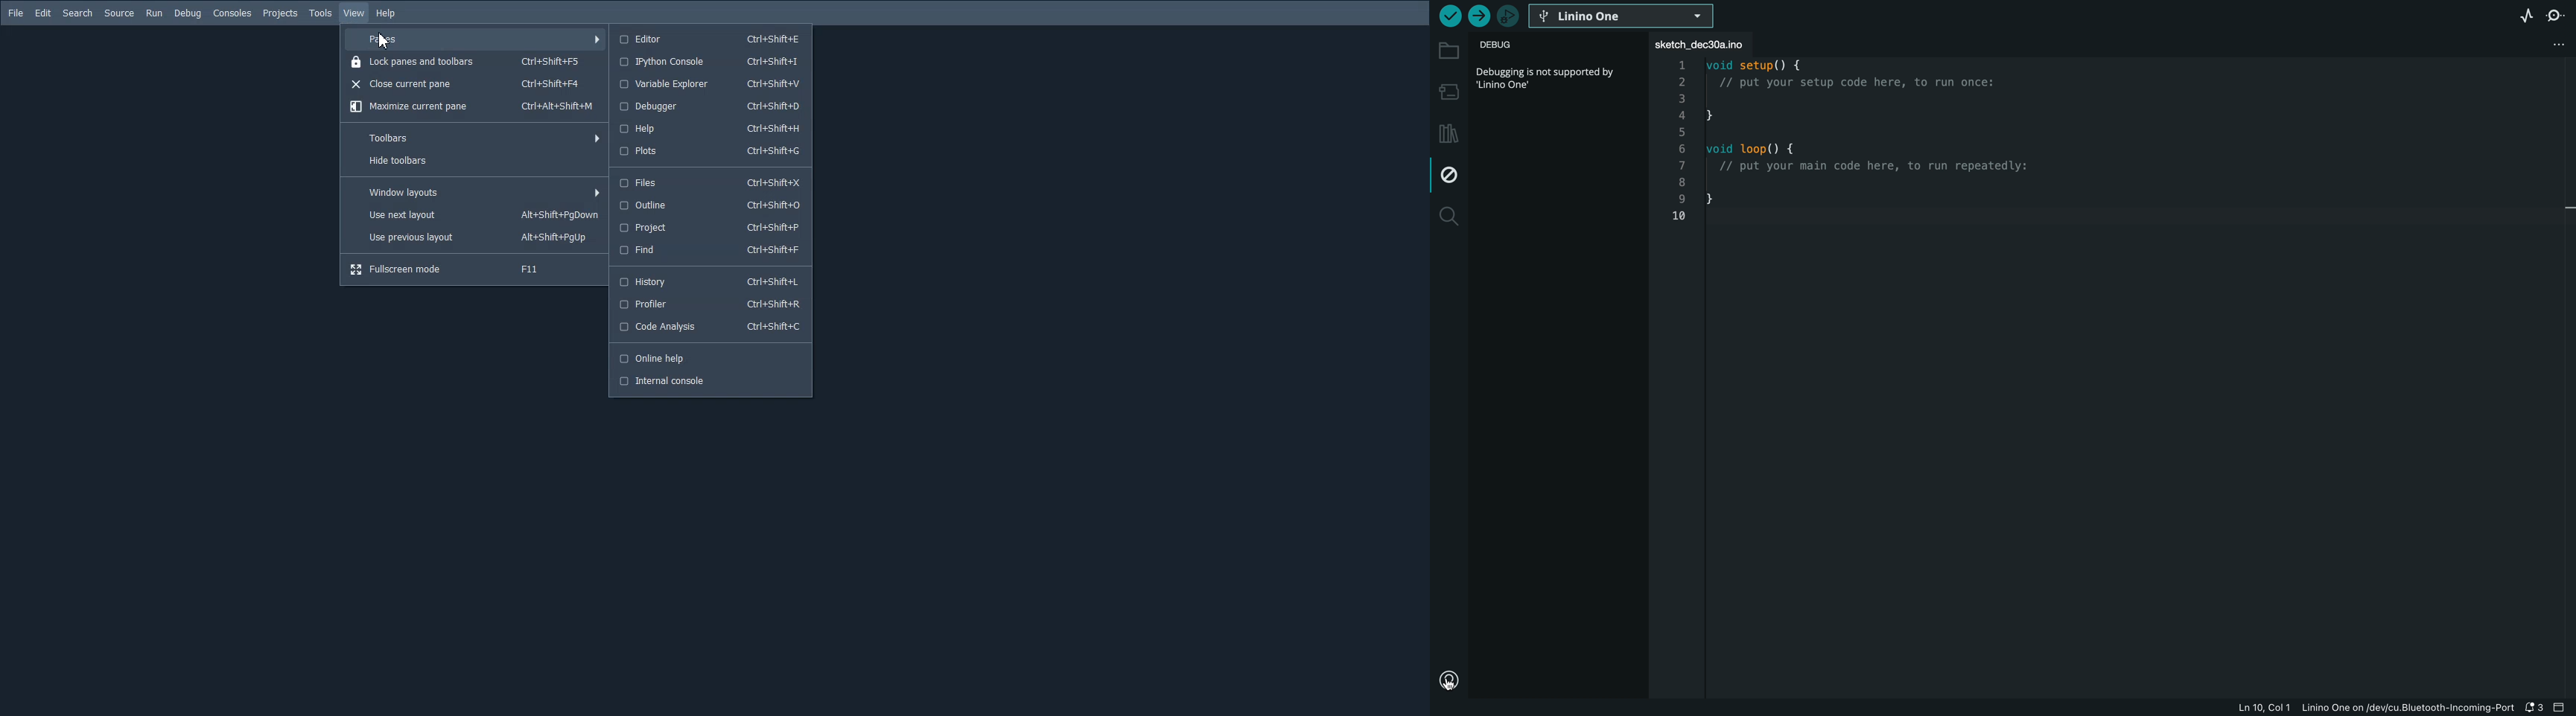 The height and width of the screenshot is (728, 2576). Describe the element at coordinates (2376, 708) in the screenshot. I see `file information` at that location.